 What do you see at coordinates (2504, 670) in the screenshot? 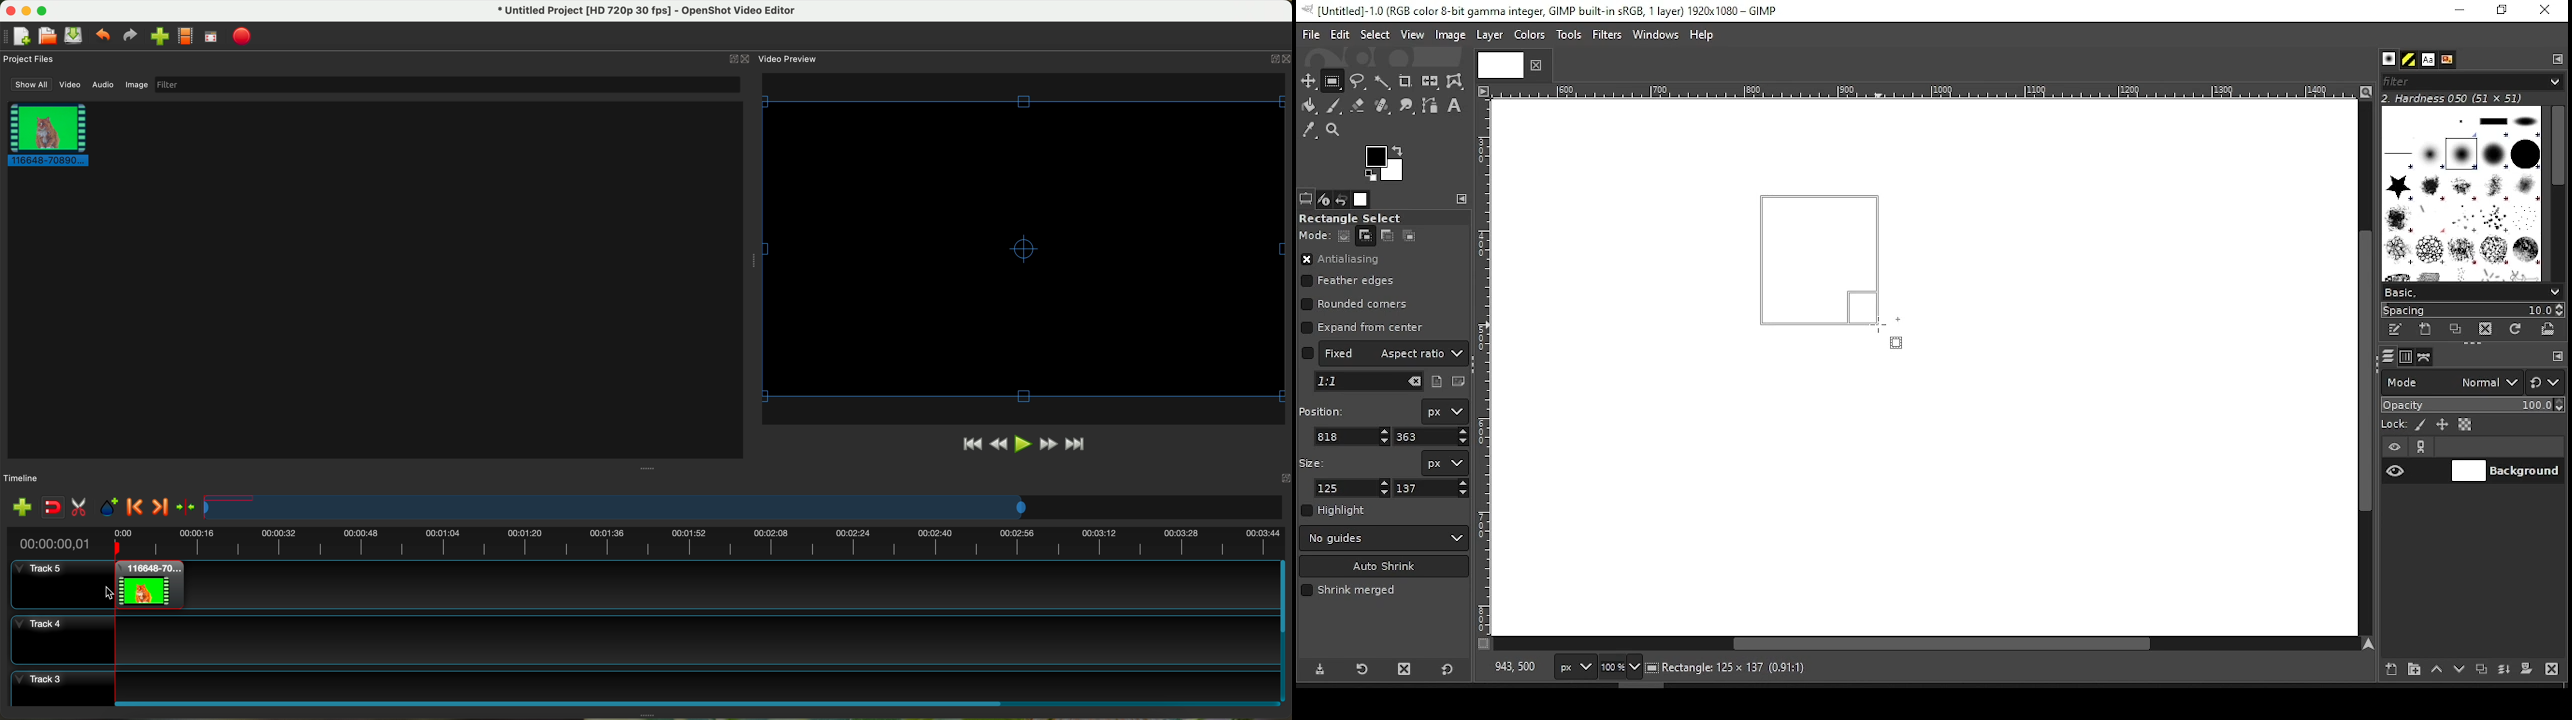
I see `merge layer` at bounding box center [2504, 670].